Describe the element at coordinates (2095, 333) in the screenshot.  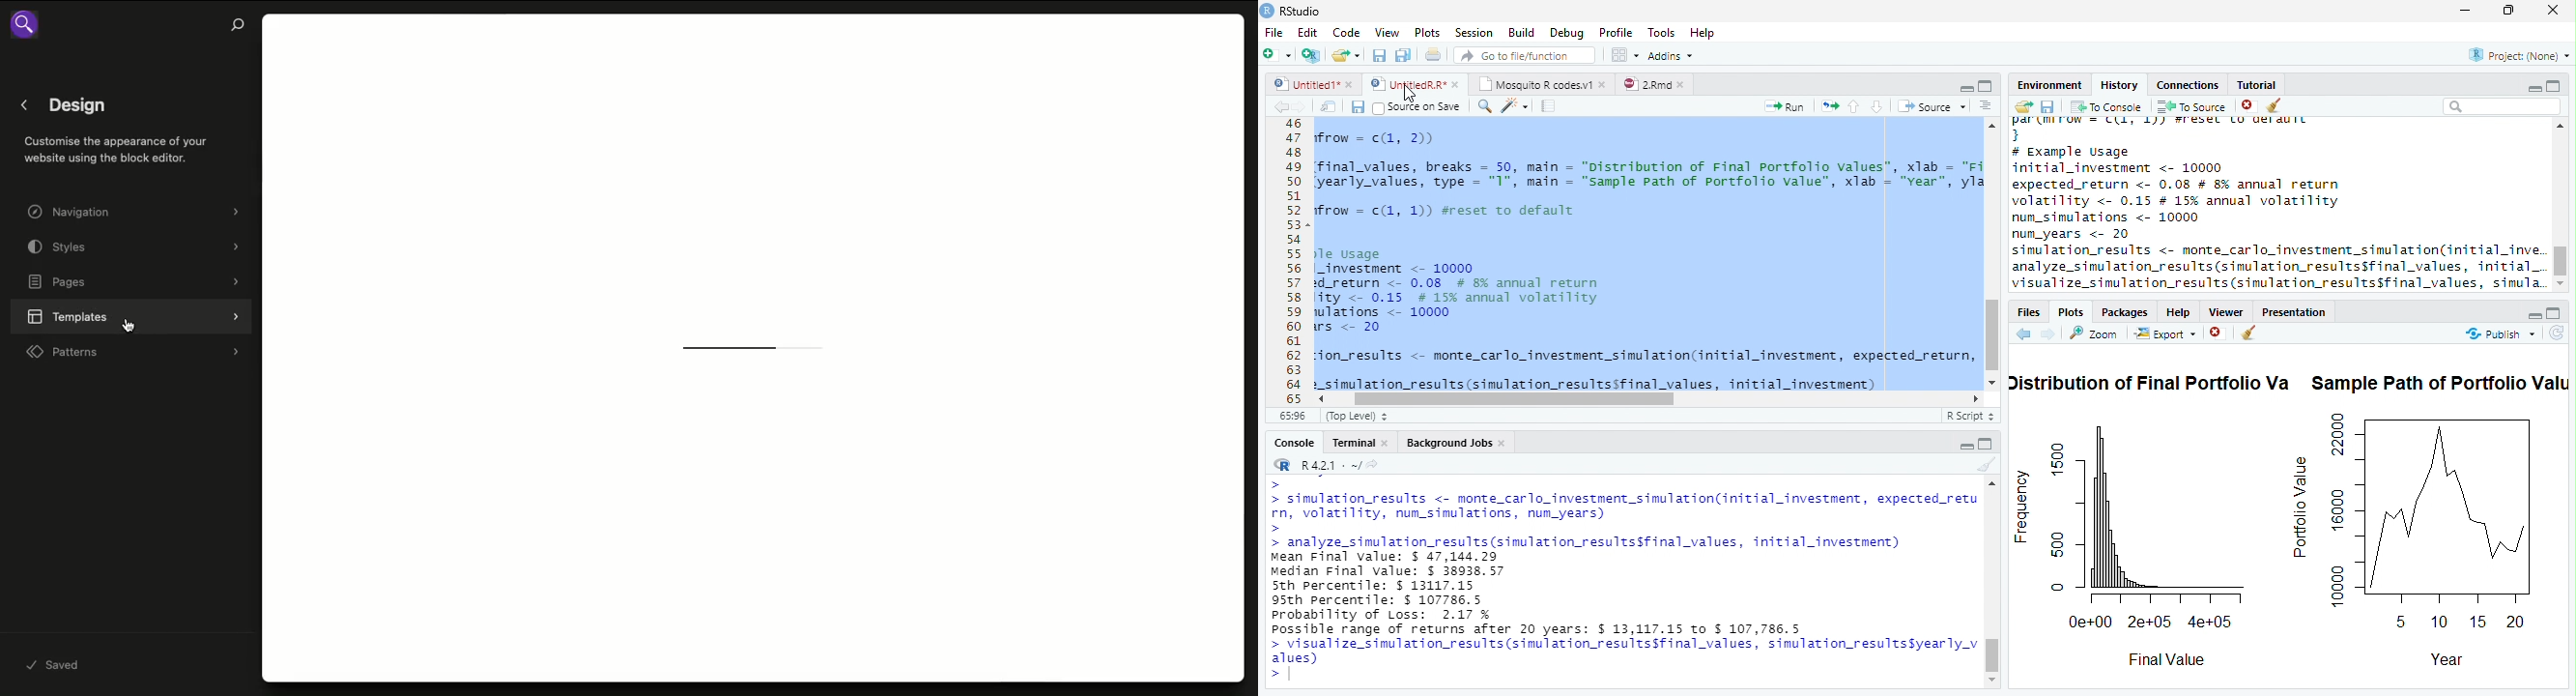
I see `Zoom` at that location.